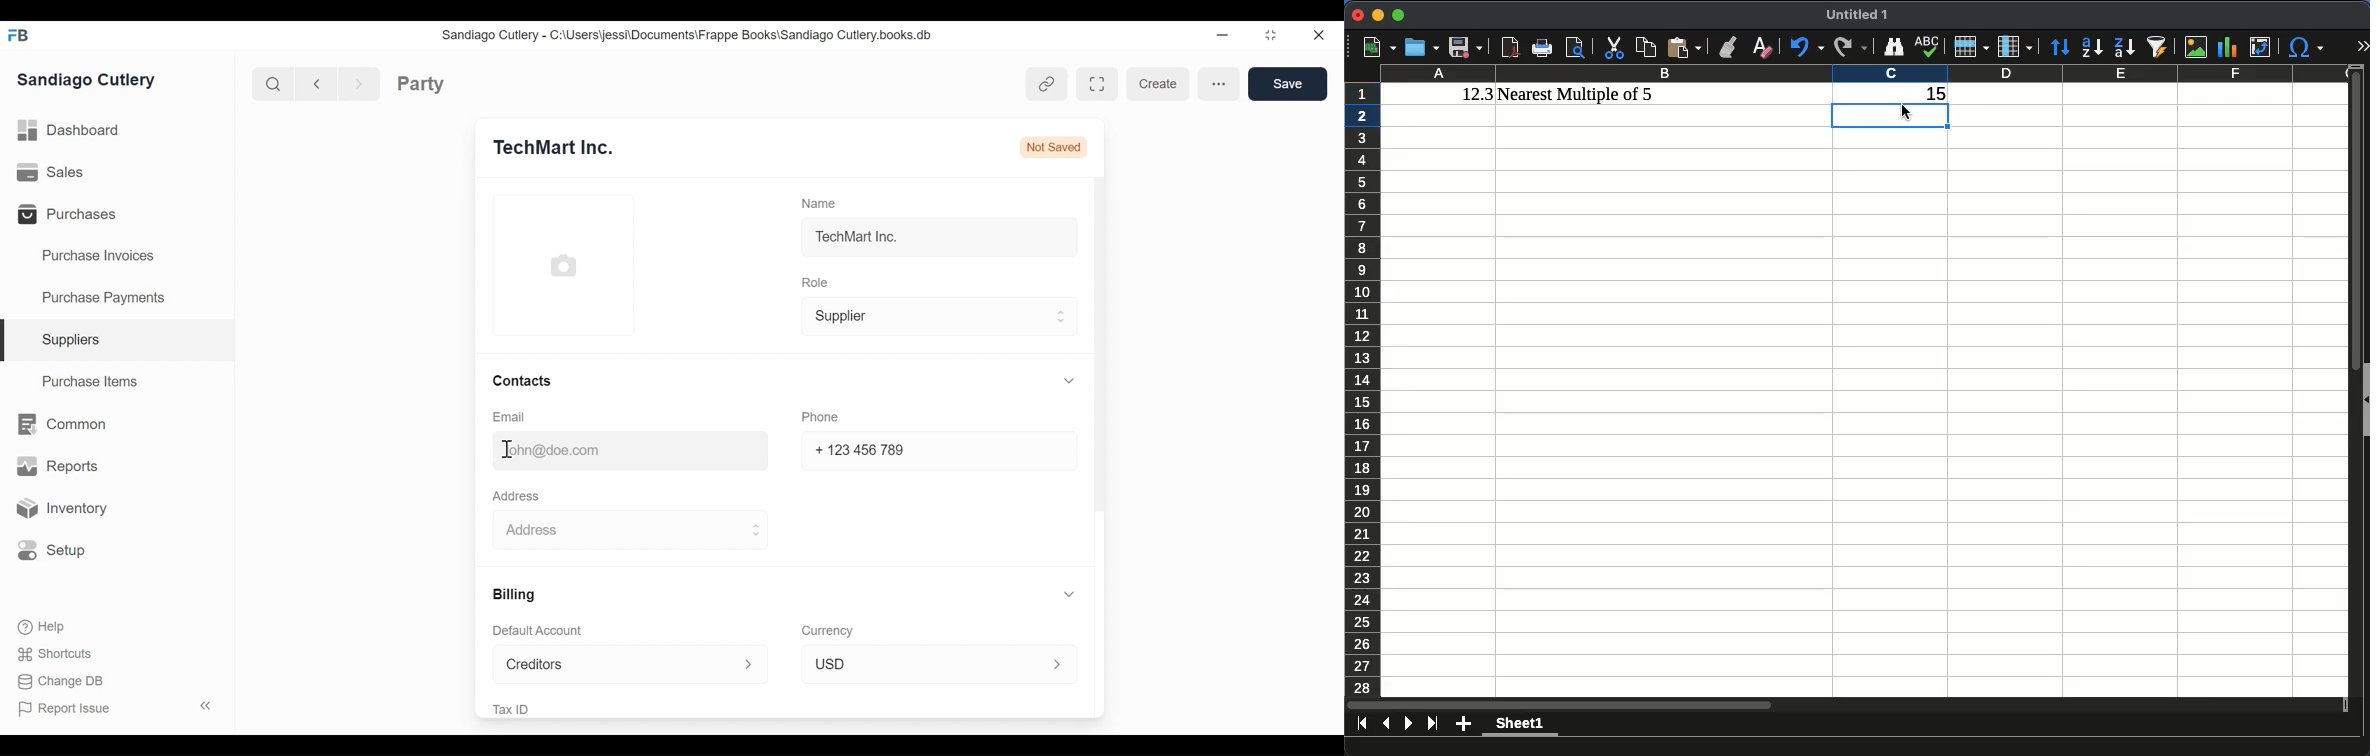 The image size is (2380, 756). Describe the element at coordinates (935, 662) in the screenshot. I see `USD` at that location.